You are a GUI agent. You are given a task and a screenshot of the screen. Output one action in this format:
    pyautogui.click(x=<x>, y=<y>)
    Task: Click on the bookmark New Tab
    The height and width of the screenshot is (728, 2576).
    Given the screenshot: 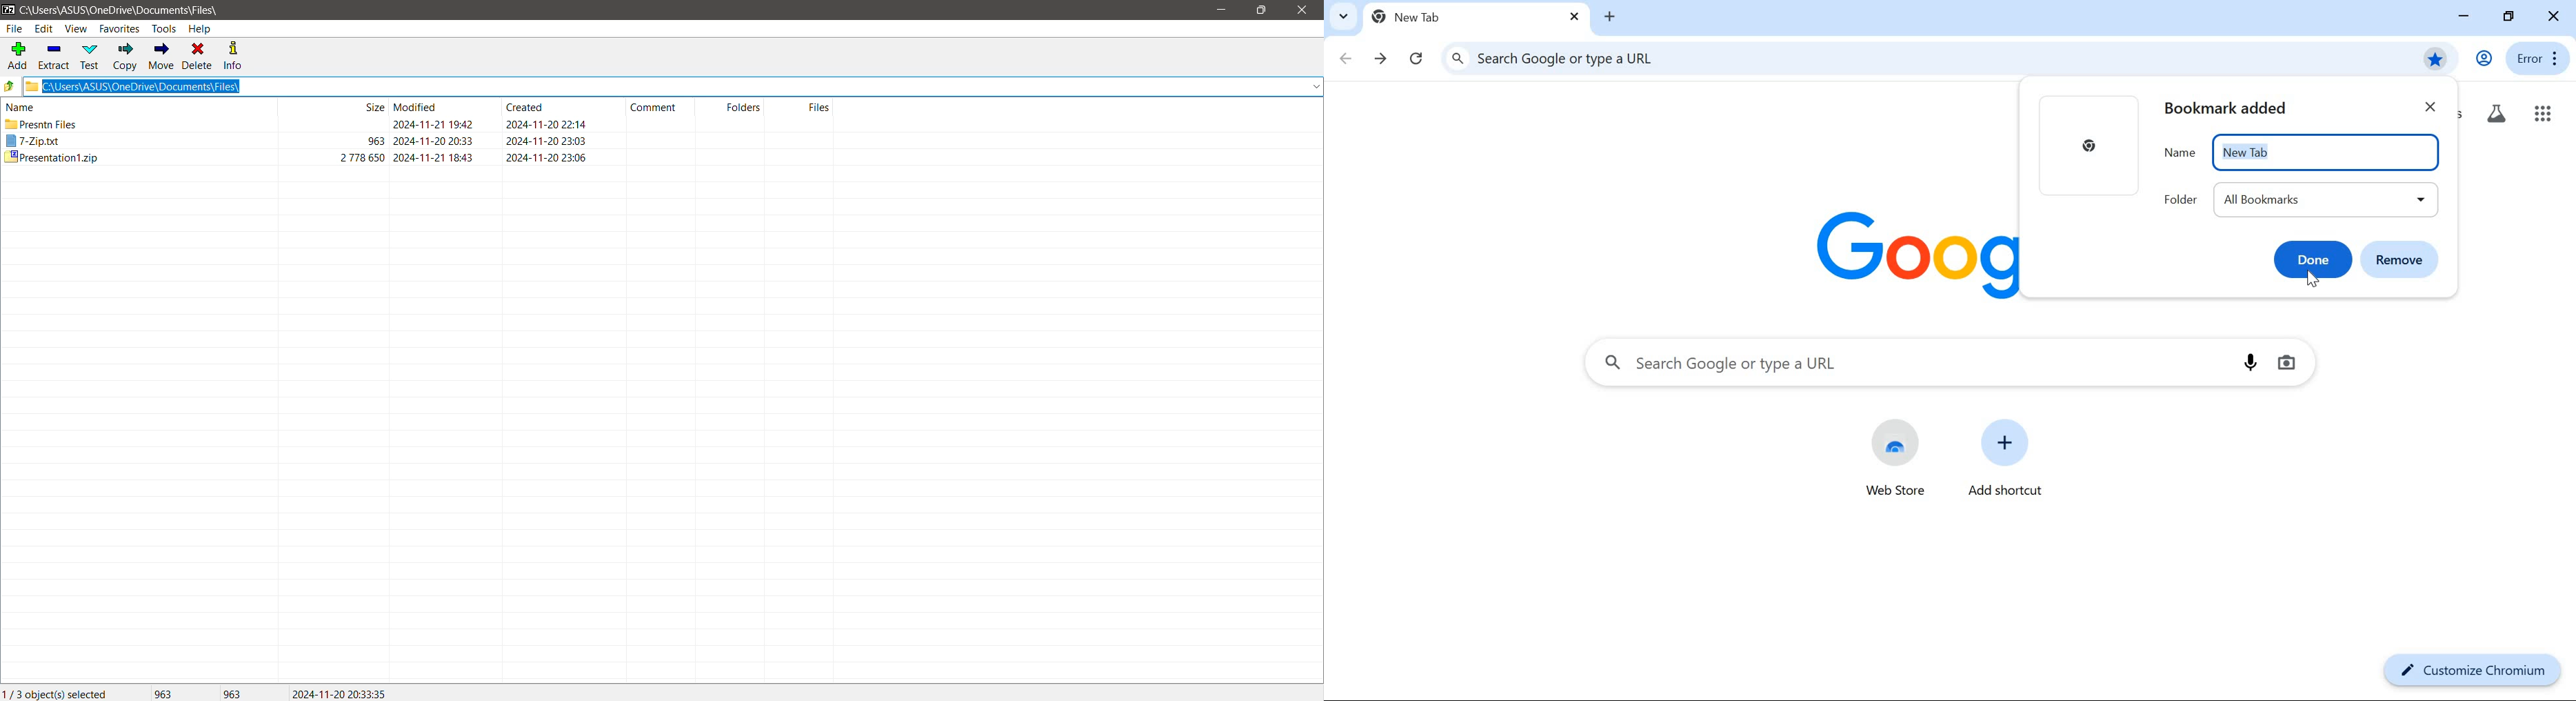 What is the action you would take?
    pyautogui.click(x=2223, y=109)
    